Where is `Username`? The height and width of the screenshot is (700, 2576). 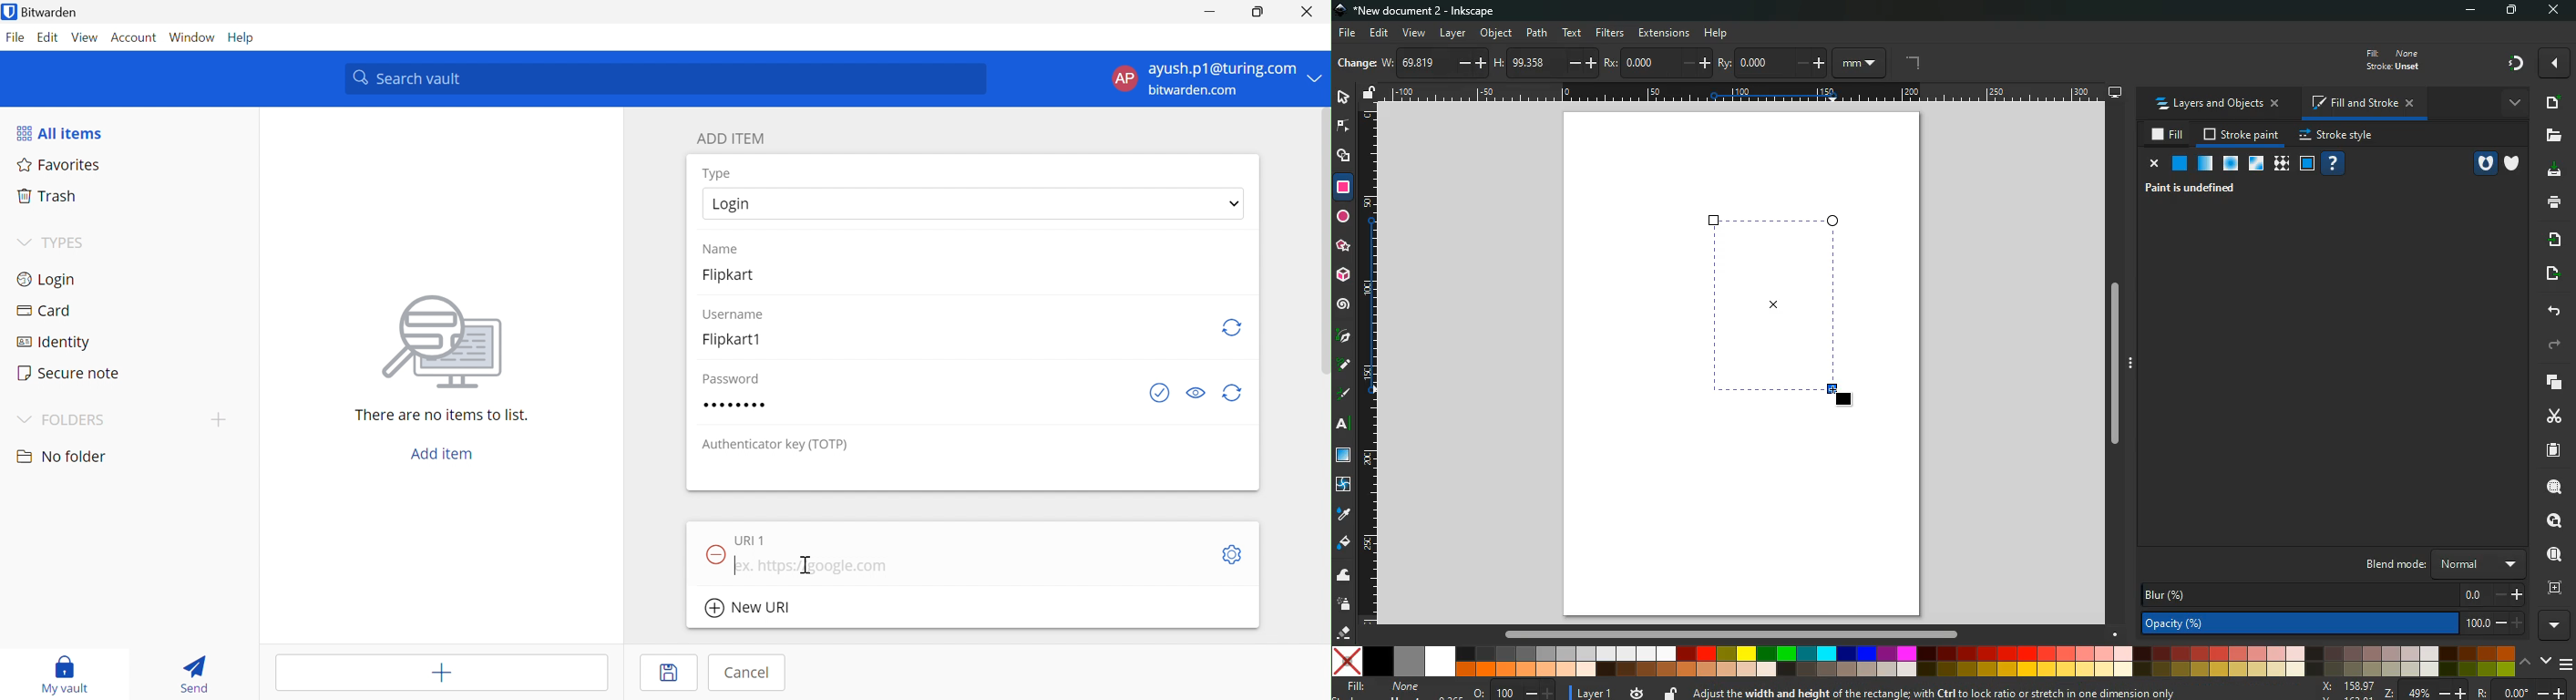
Username is located at coordinates (734, 312).